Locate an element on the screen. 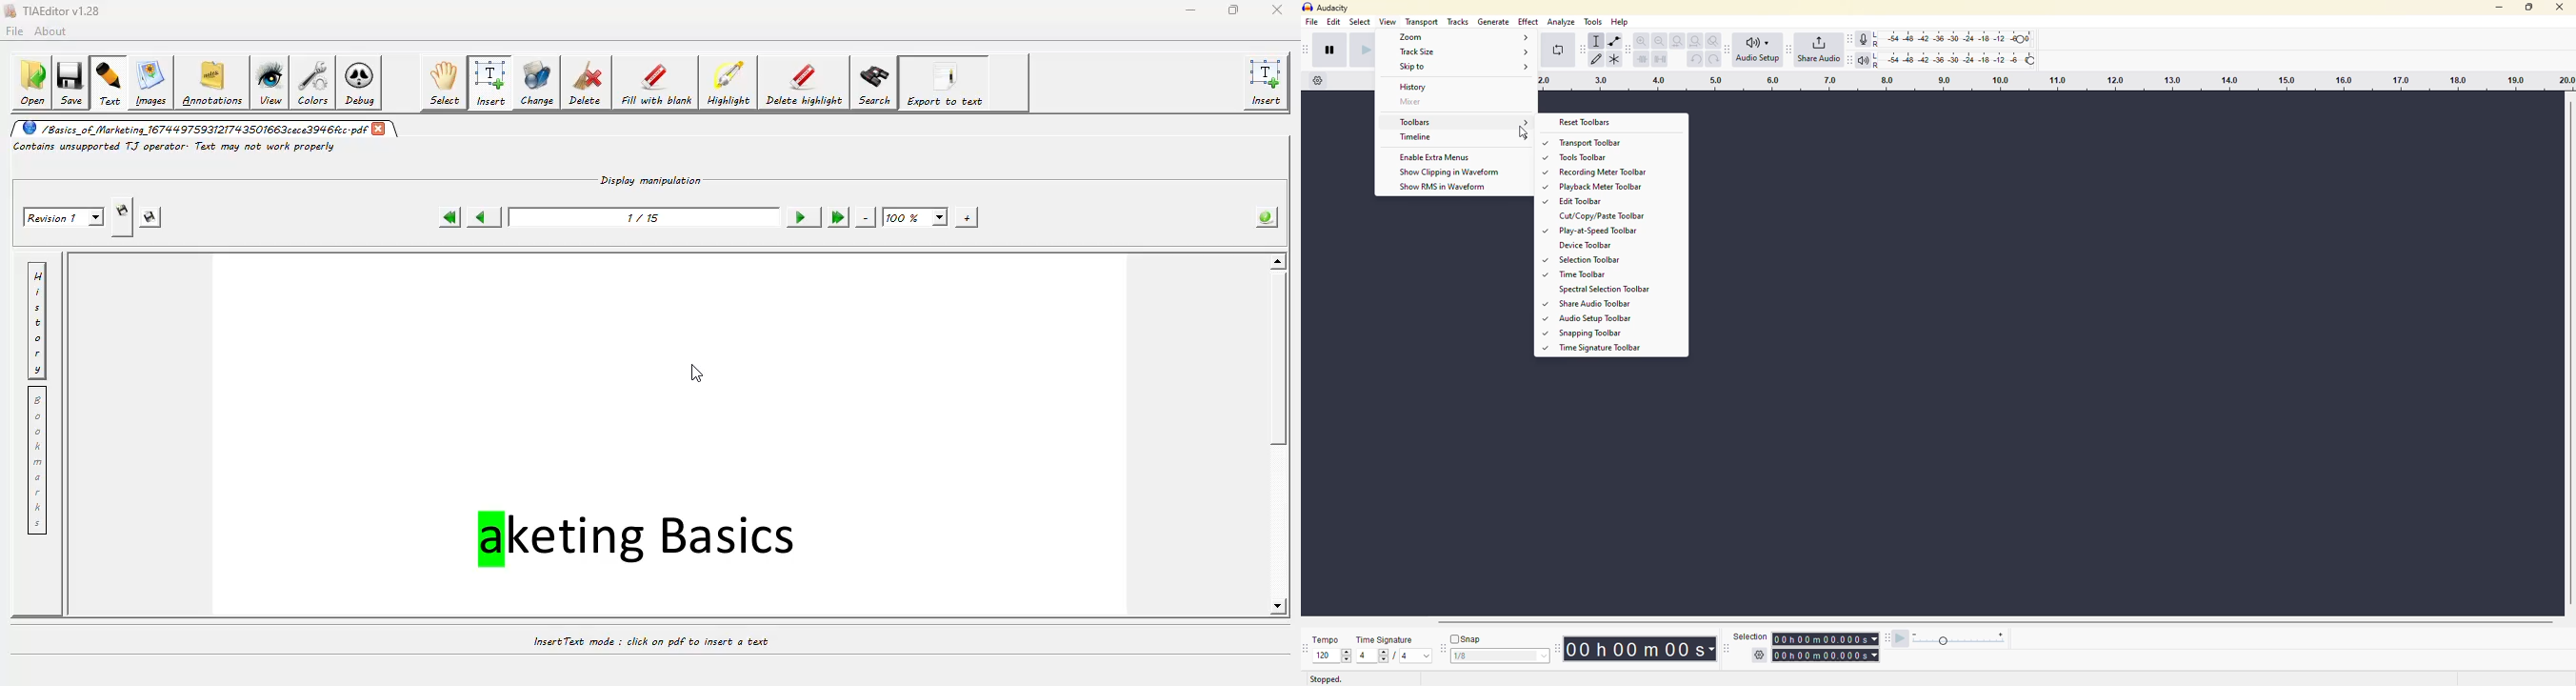 The height and width of the screenshot is (700, 2576). transport is located at coordinates (1422, 23).